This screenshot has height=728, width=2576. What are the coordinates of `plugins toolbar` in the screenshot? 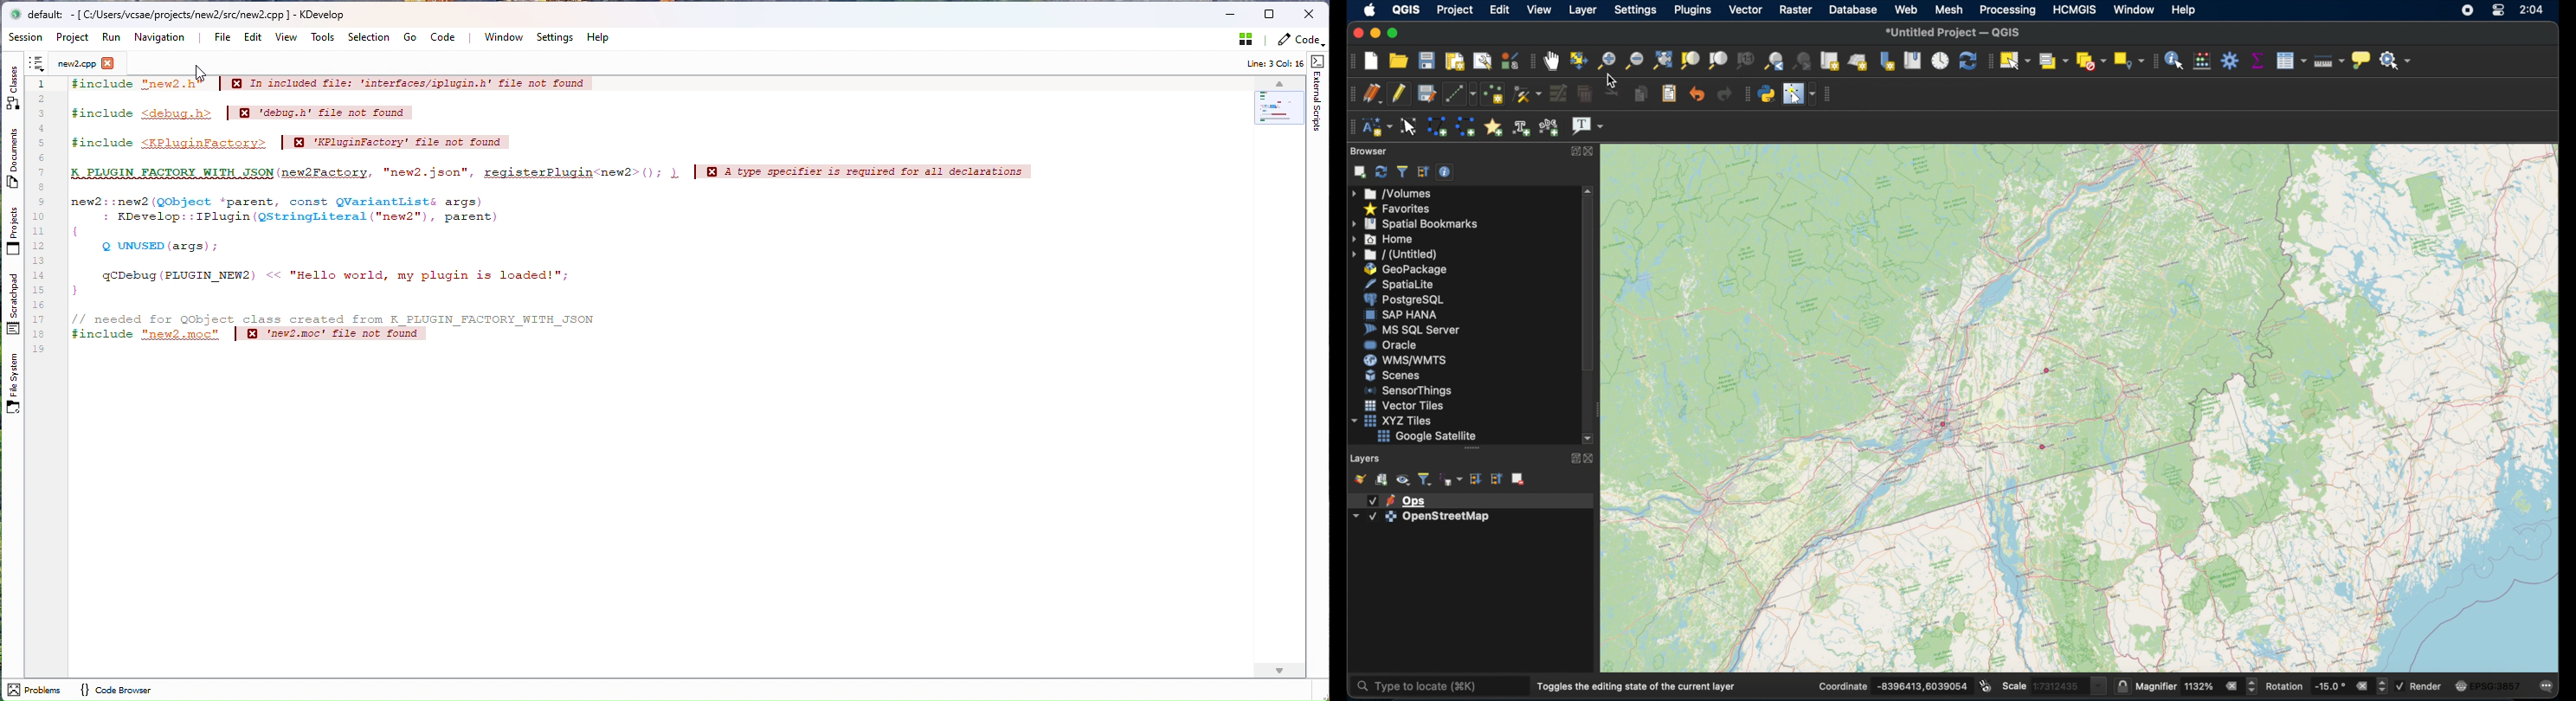 It's located at (1744, 94).